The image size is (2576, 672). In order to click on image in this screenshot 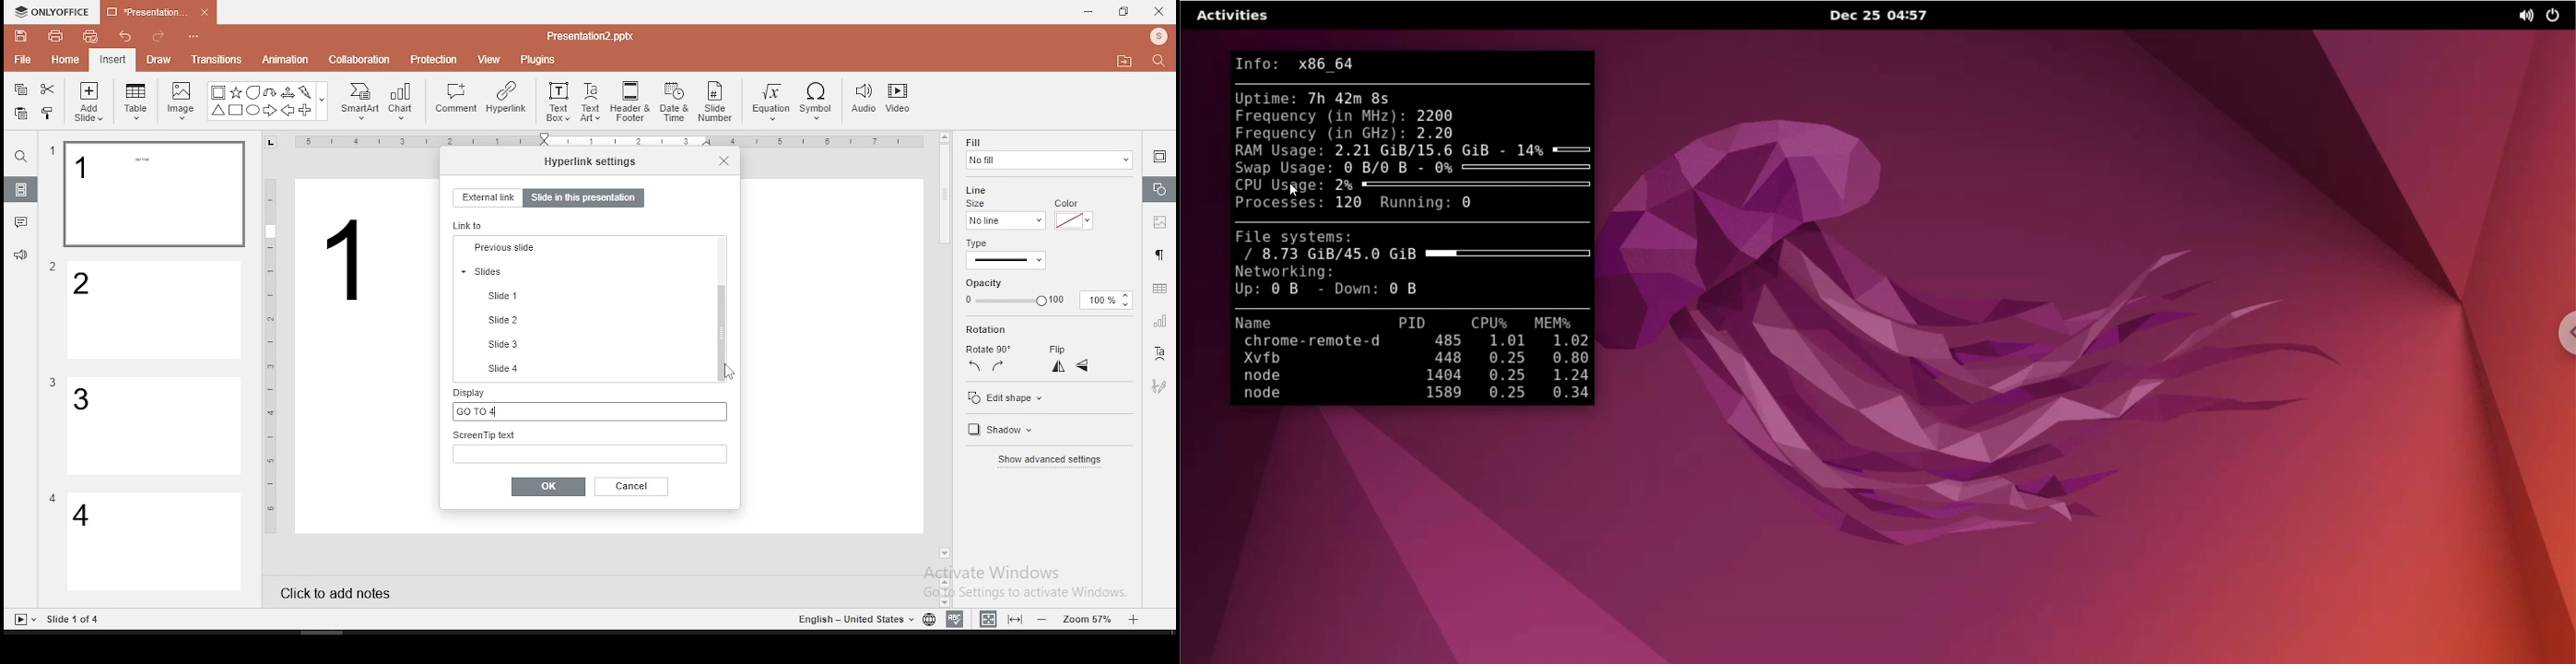, I will do `click(182, 101)`.